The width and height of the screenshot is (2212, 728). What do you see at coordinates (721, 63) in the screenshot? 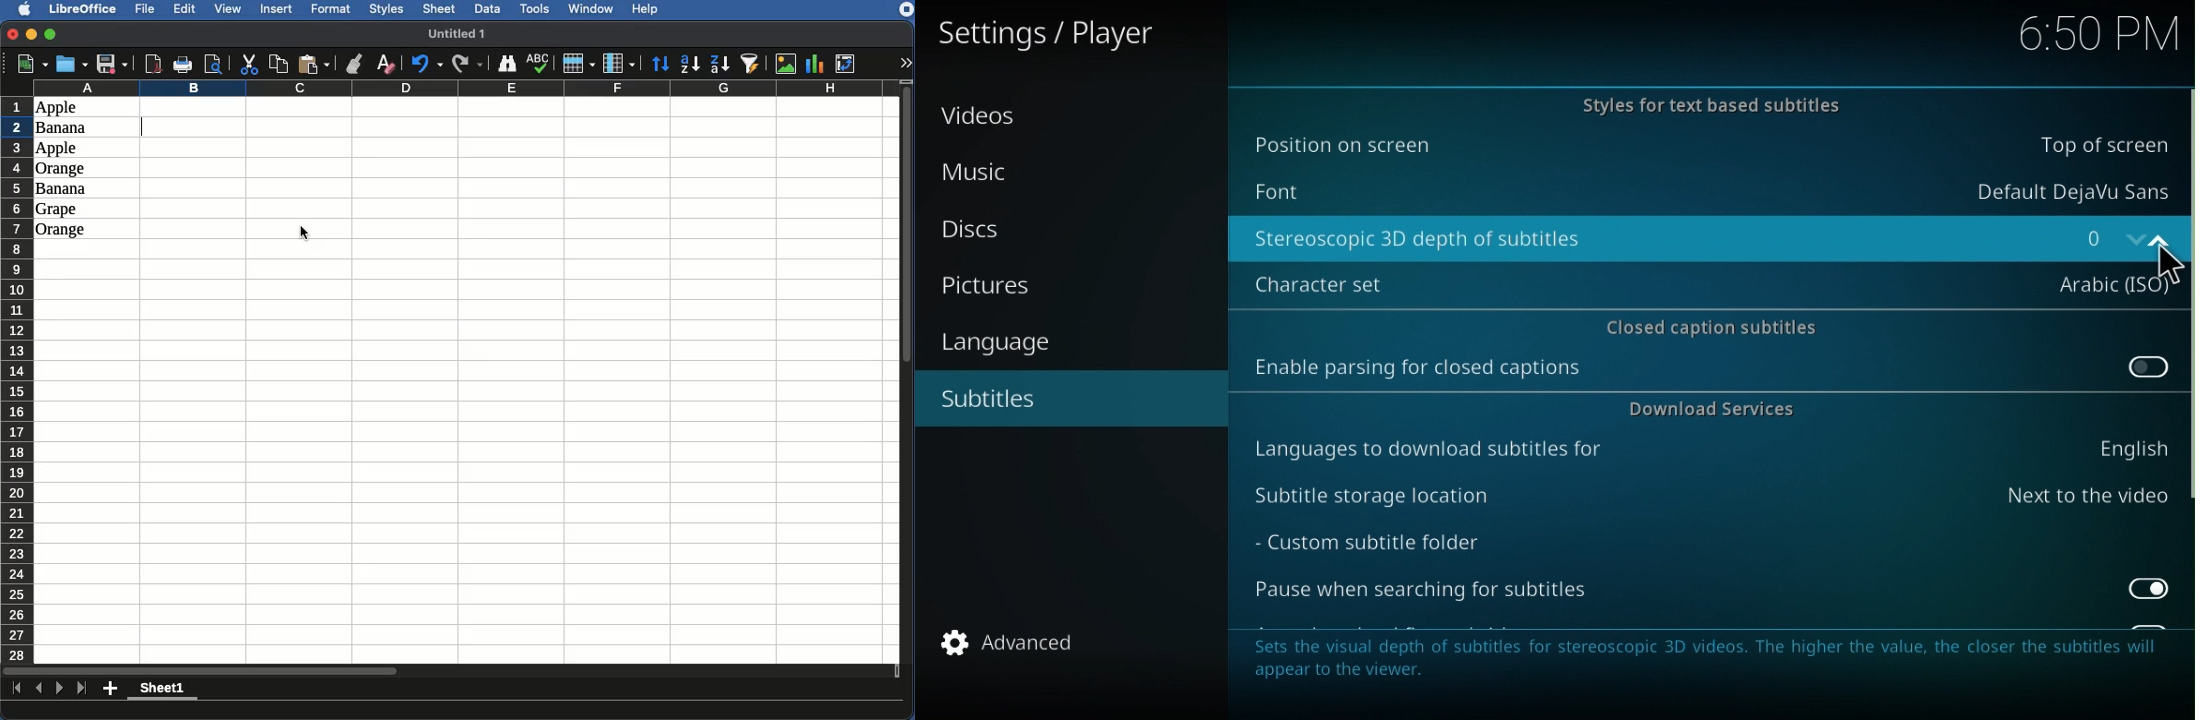
I see `Descending` at bounding box center [721, 63].